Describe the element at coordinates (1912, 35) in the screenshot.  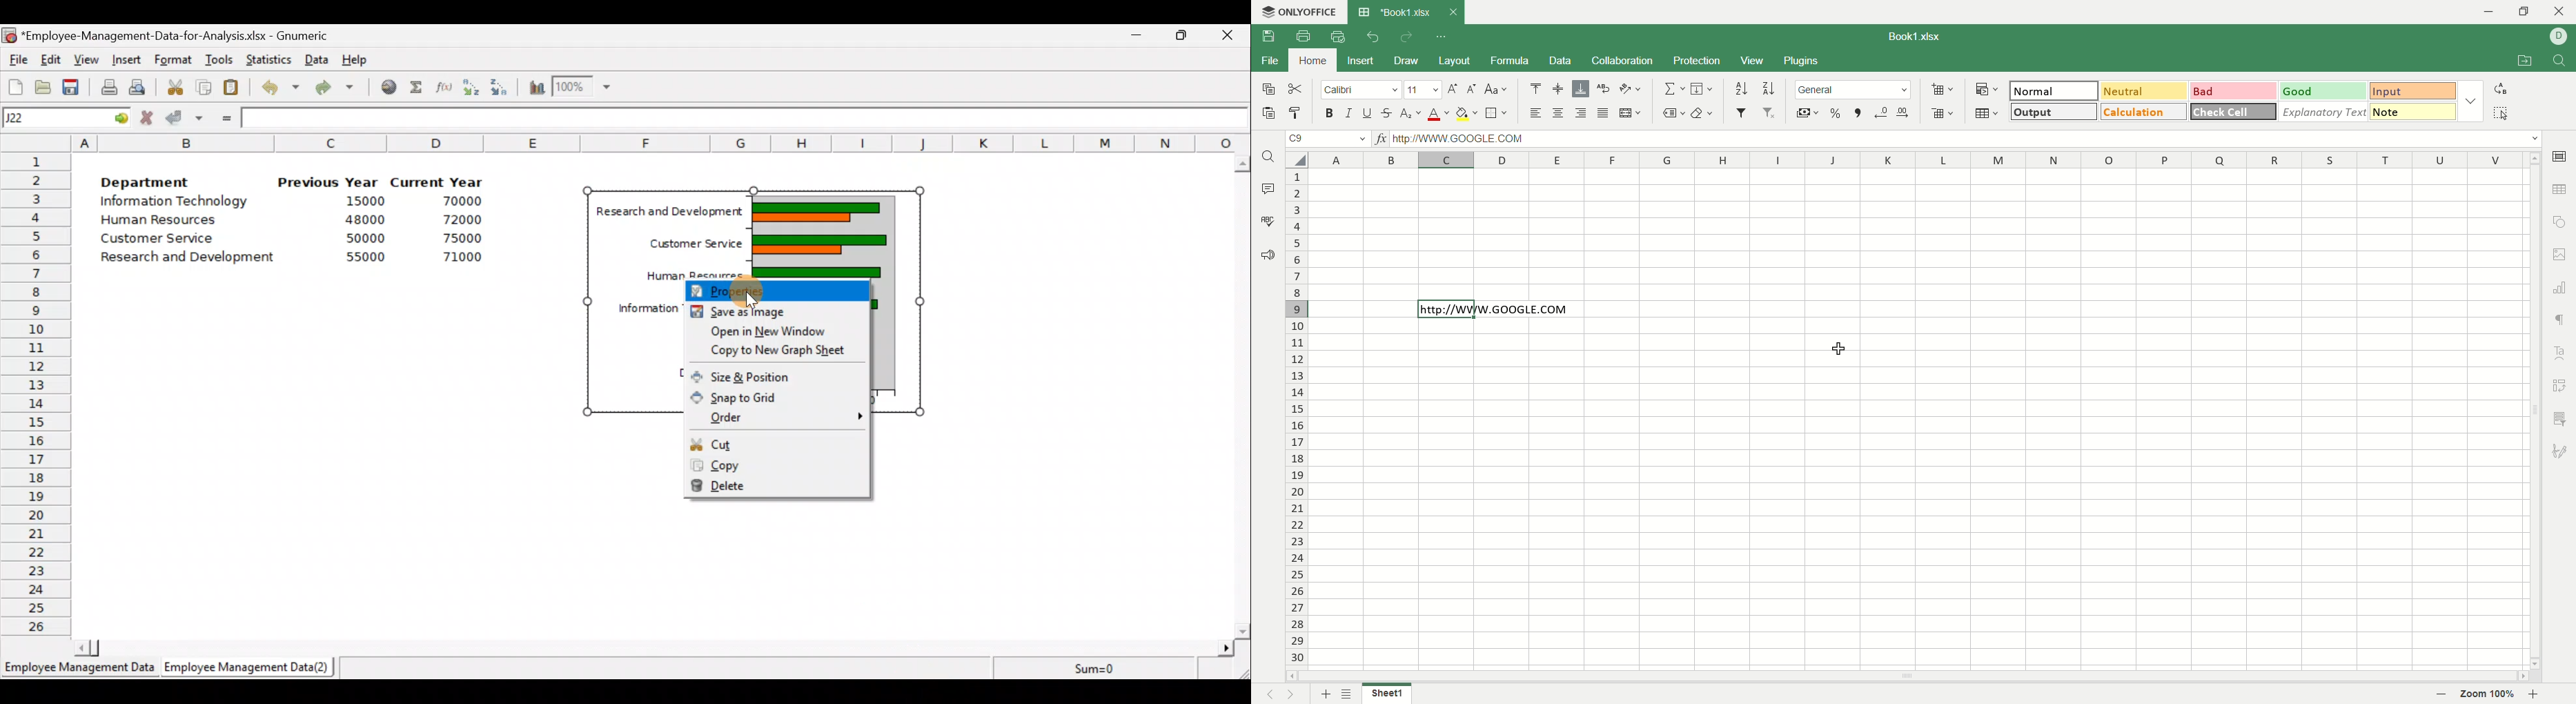
I see `book name` at that location.